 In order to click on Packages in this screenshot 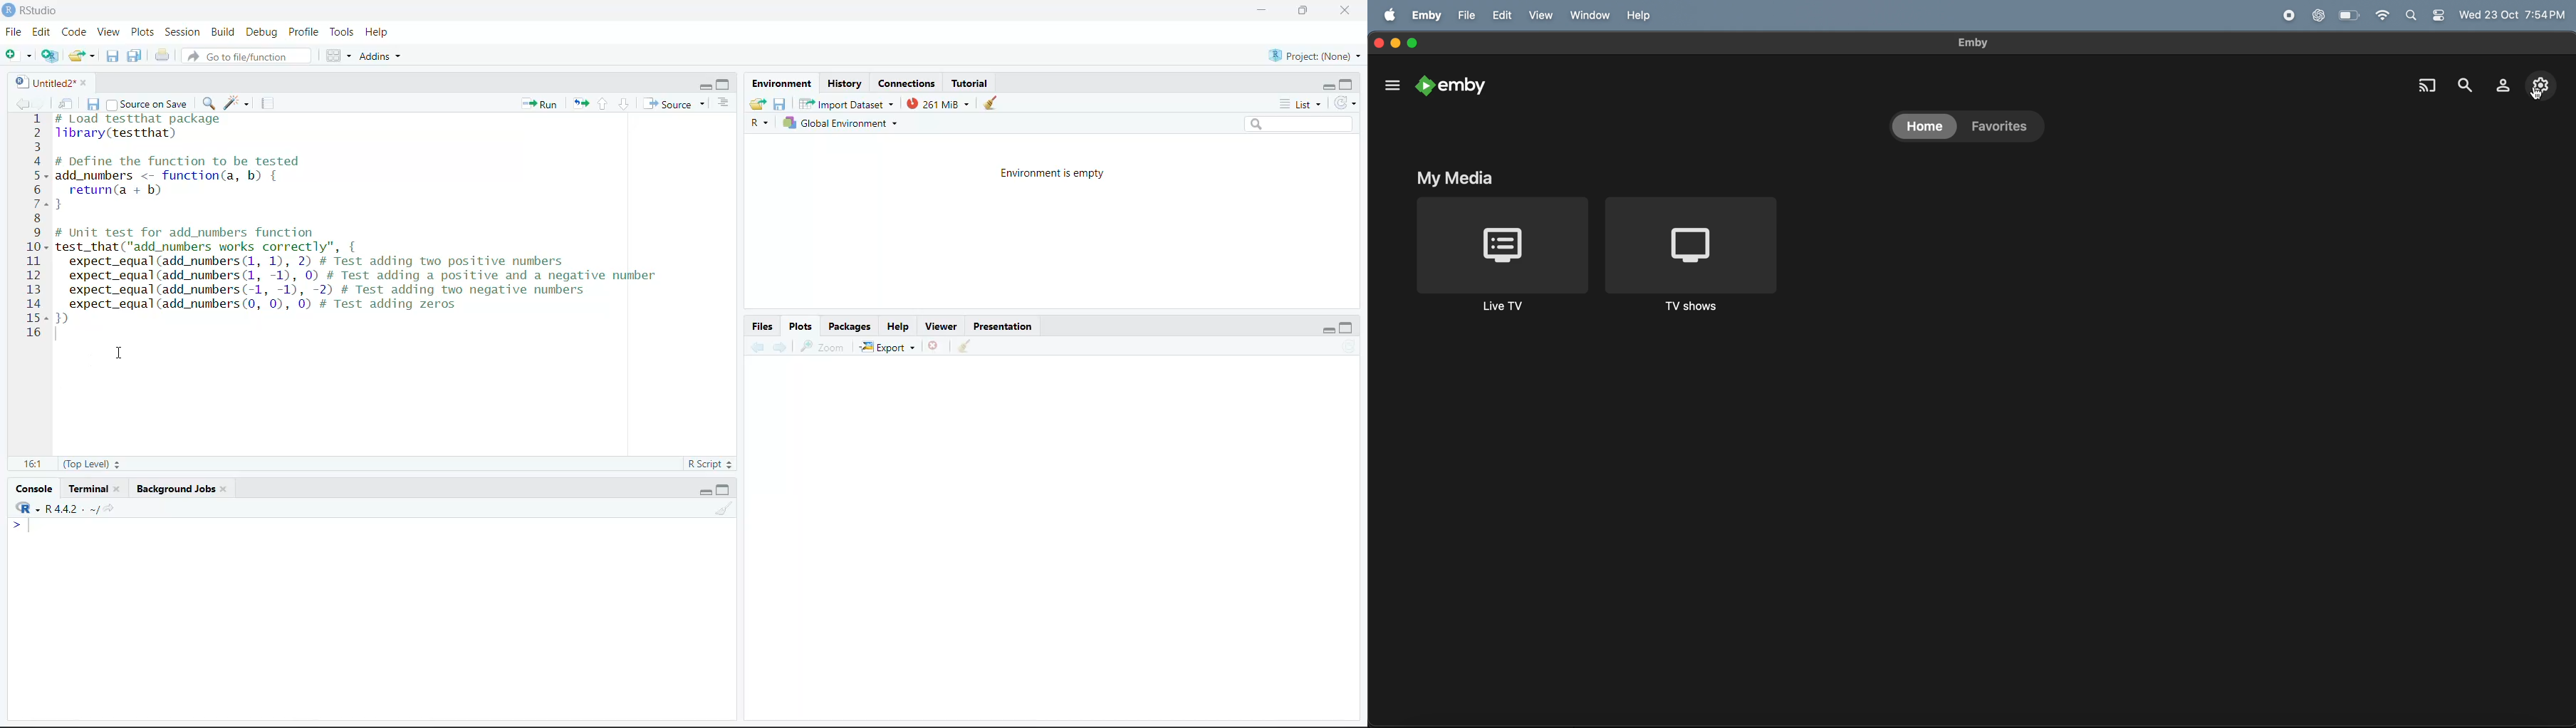, I will do `click(850, 328)`.